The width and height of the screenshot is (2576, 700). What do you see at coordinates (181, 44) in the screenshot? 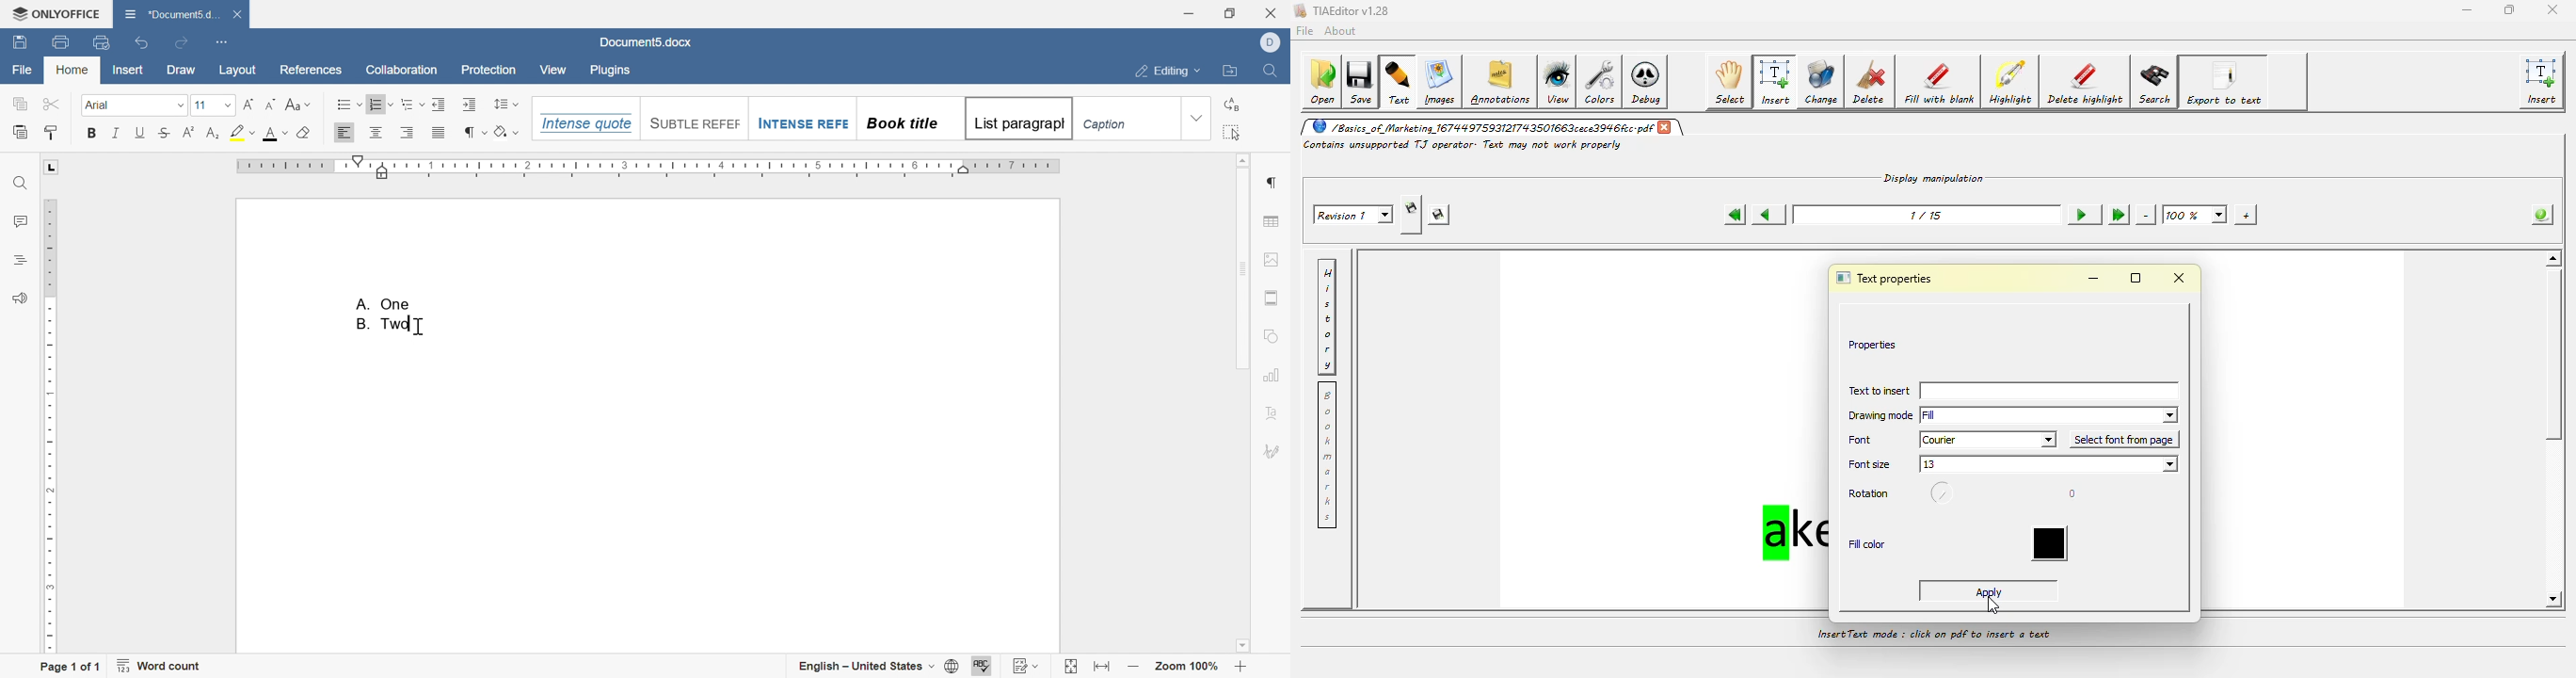
I see `redo` at bounding box center [181, 44].